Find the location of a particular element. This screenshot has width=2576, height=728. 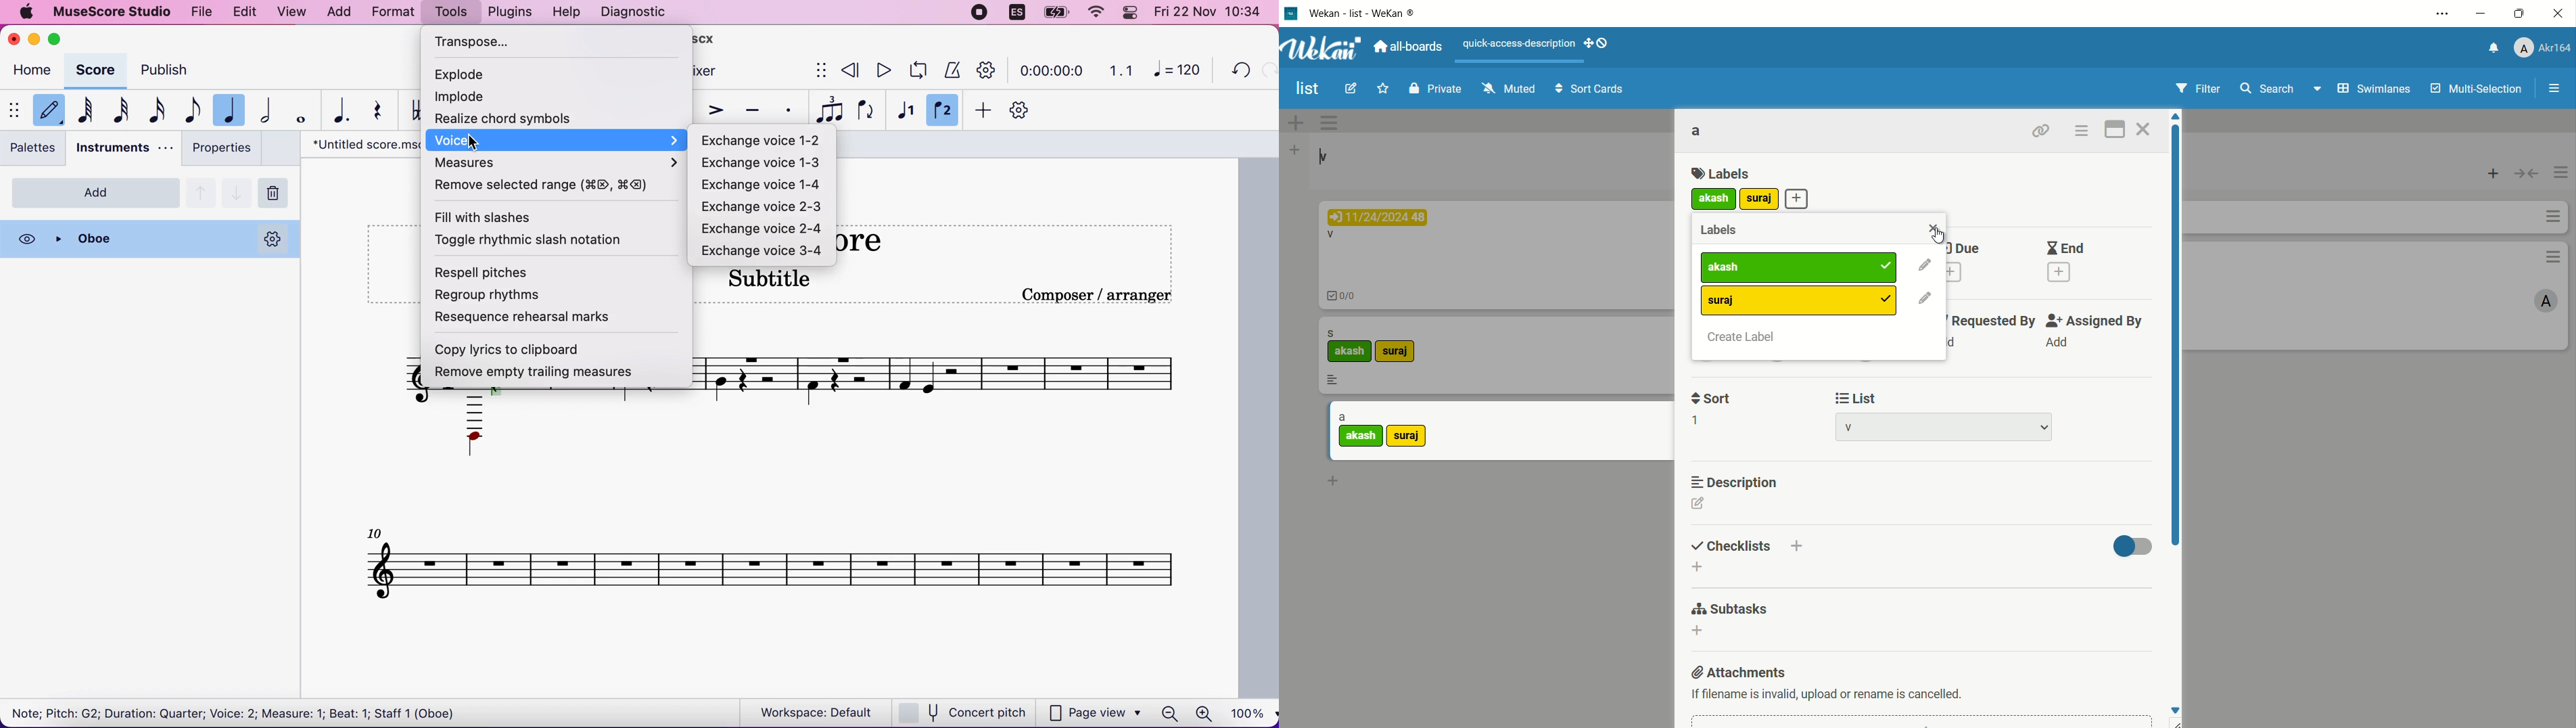

add is located at coordinates (2493, 174).